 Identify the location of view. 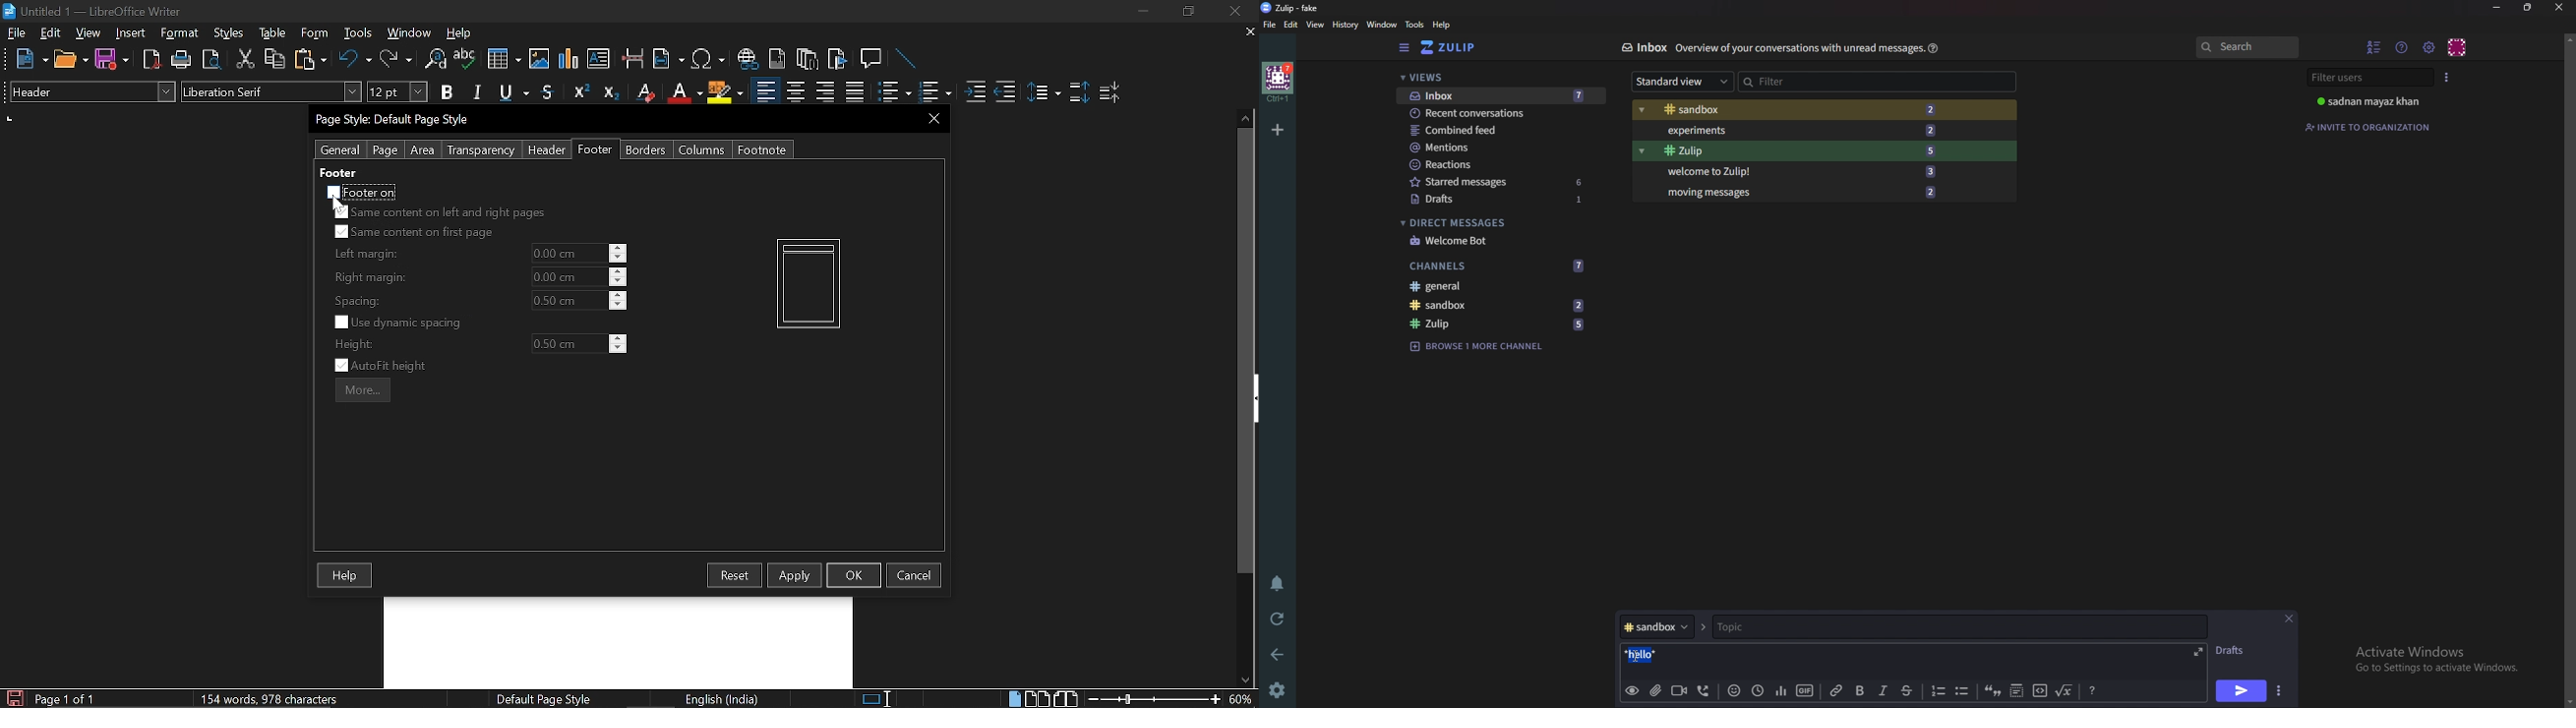
(89, 32).